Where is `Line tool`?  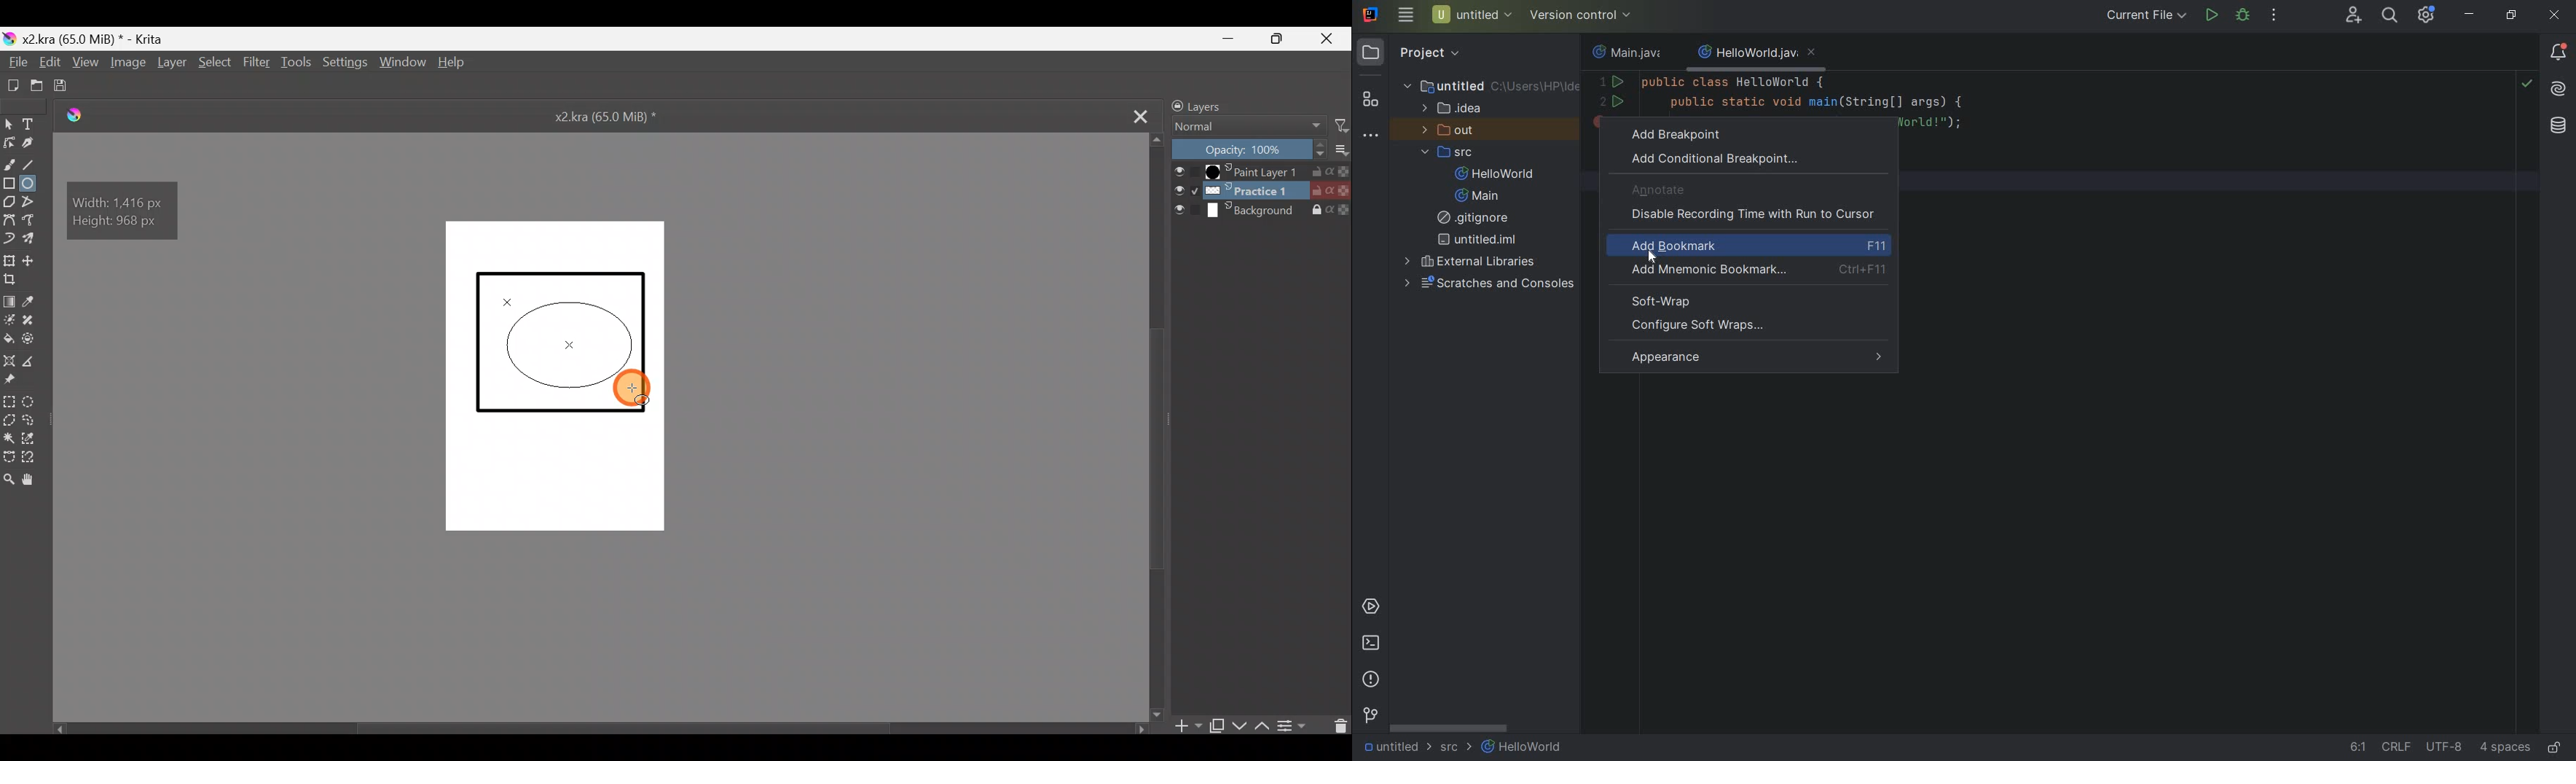
Line tool is located at coordinates (35, 163).